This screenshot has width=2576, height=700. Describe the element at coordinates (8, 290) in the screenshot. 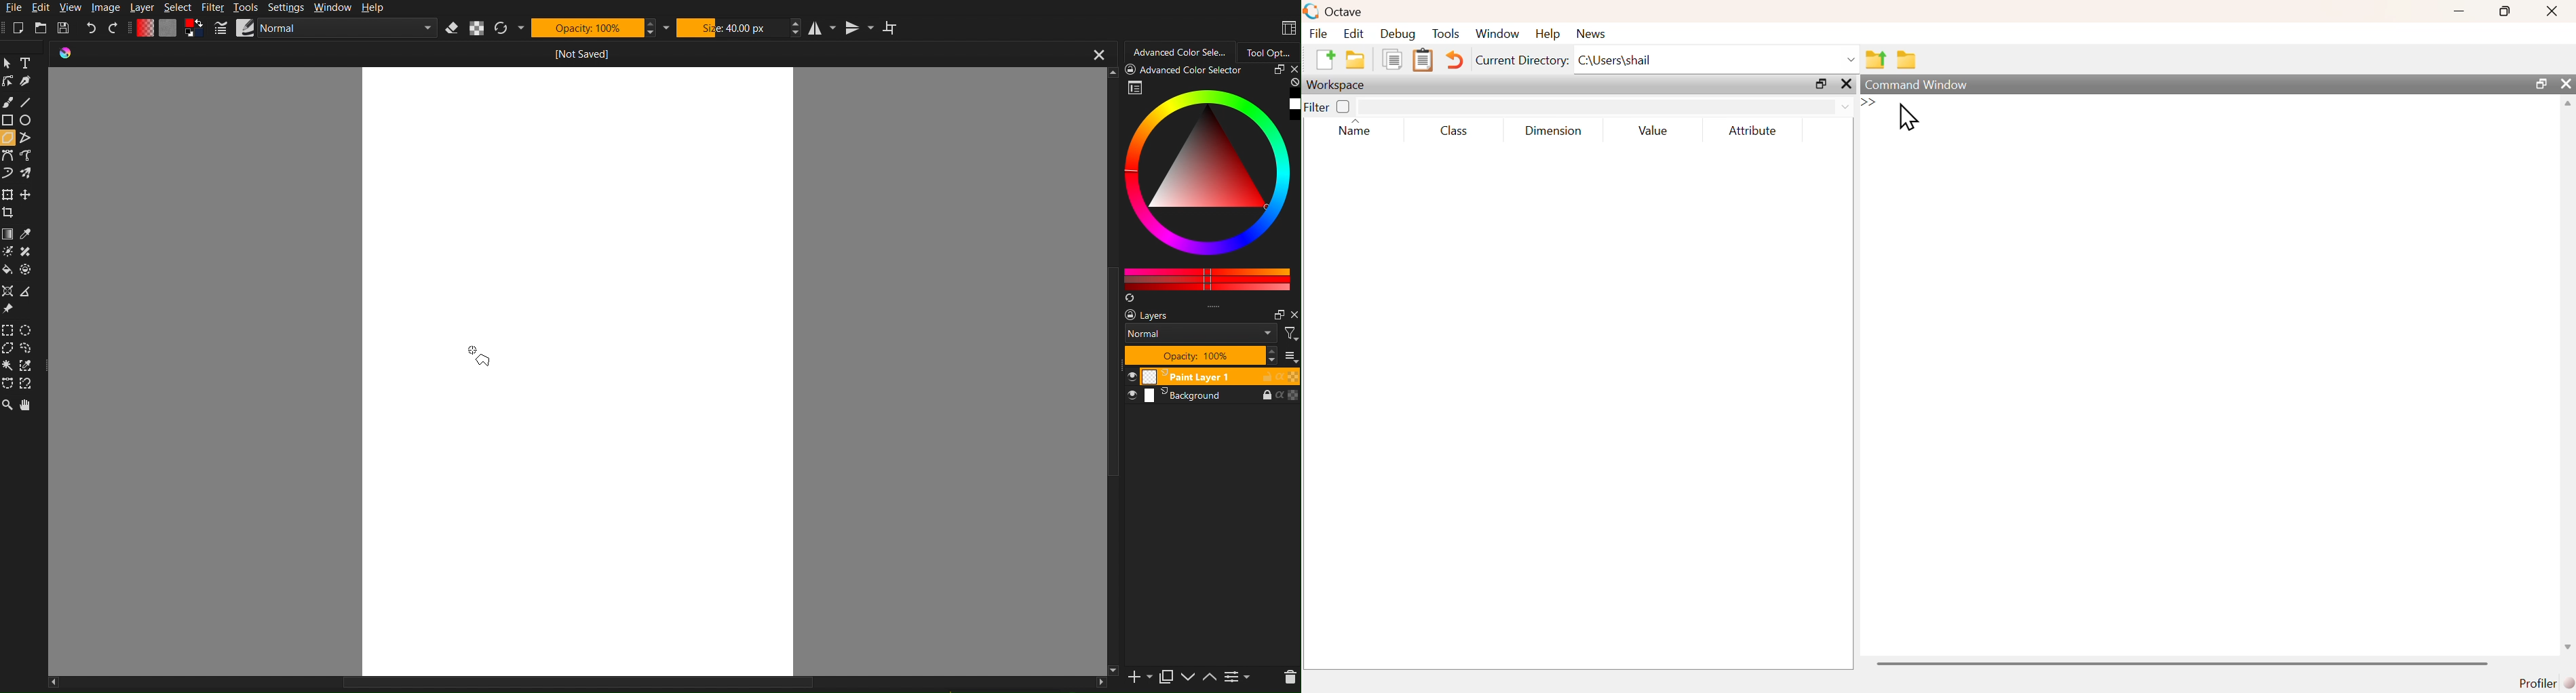

I see `assistant tool` at that location.